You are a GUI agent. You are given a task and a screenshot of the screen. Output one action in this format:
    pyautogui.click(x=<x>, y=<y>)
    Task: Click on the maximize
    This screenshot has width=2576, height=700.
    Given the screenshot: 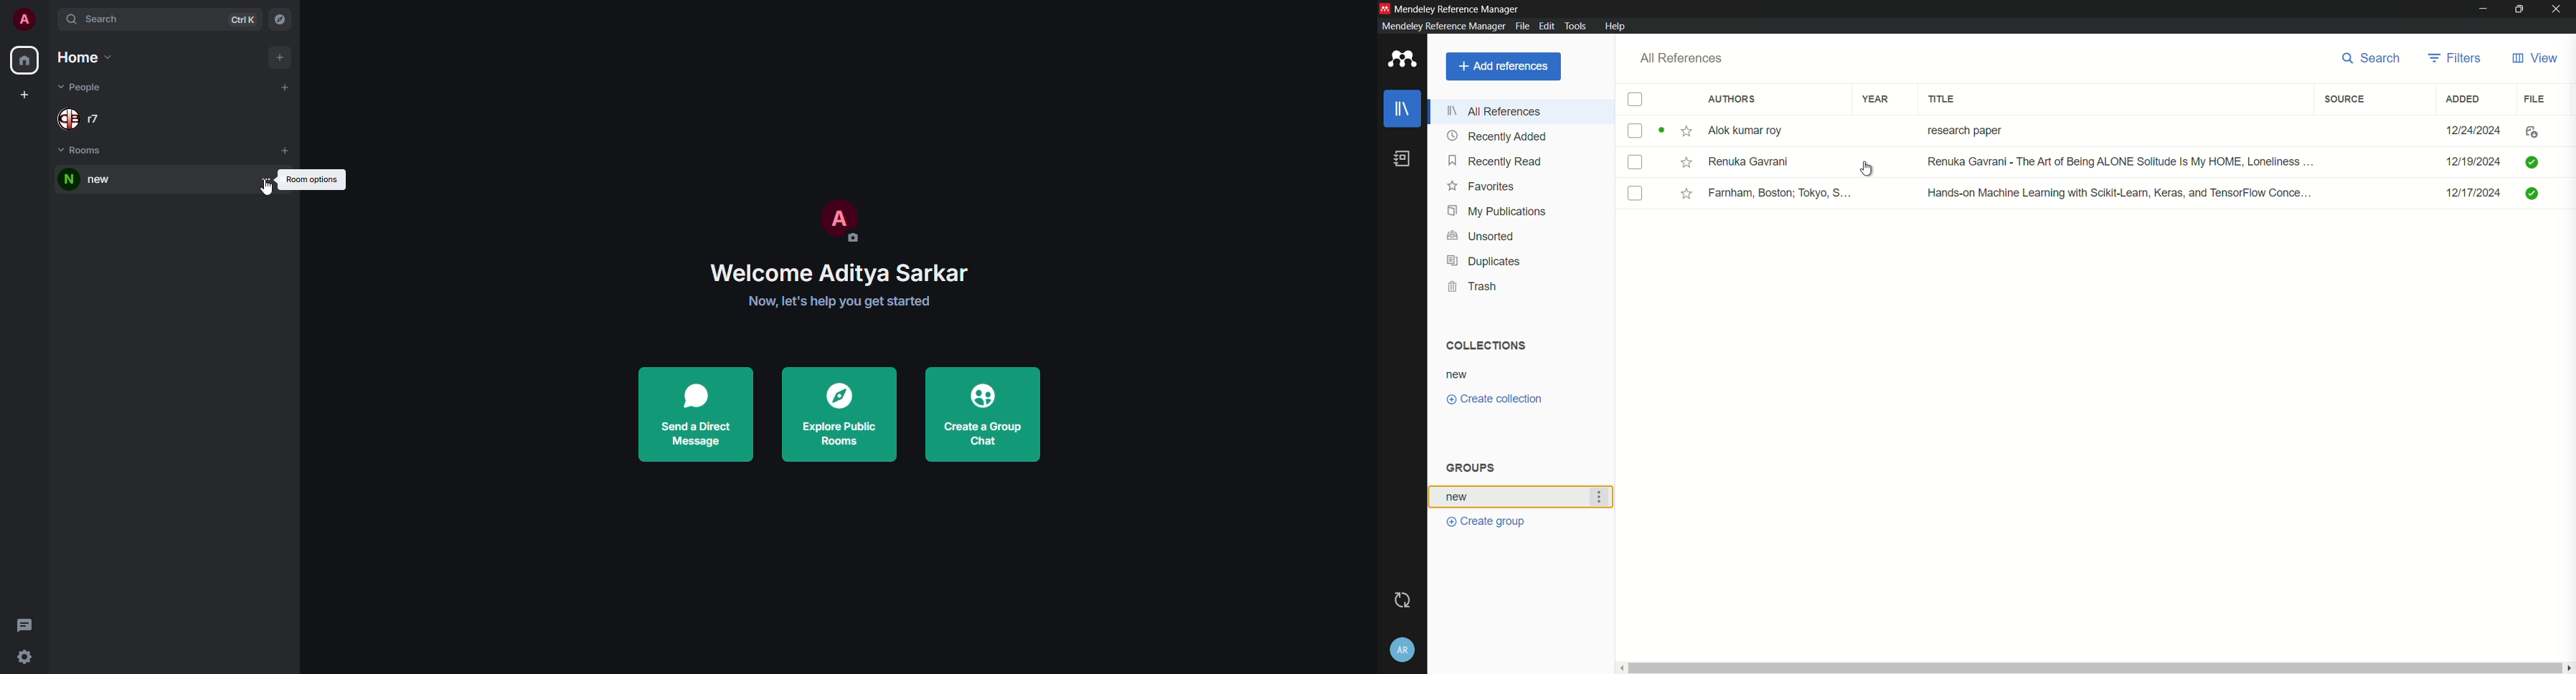 What is the action you would take?
    pyautogui.click(x=2520, y=9)
    